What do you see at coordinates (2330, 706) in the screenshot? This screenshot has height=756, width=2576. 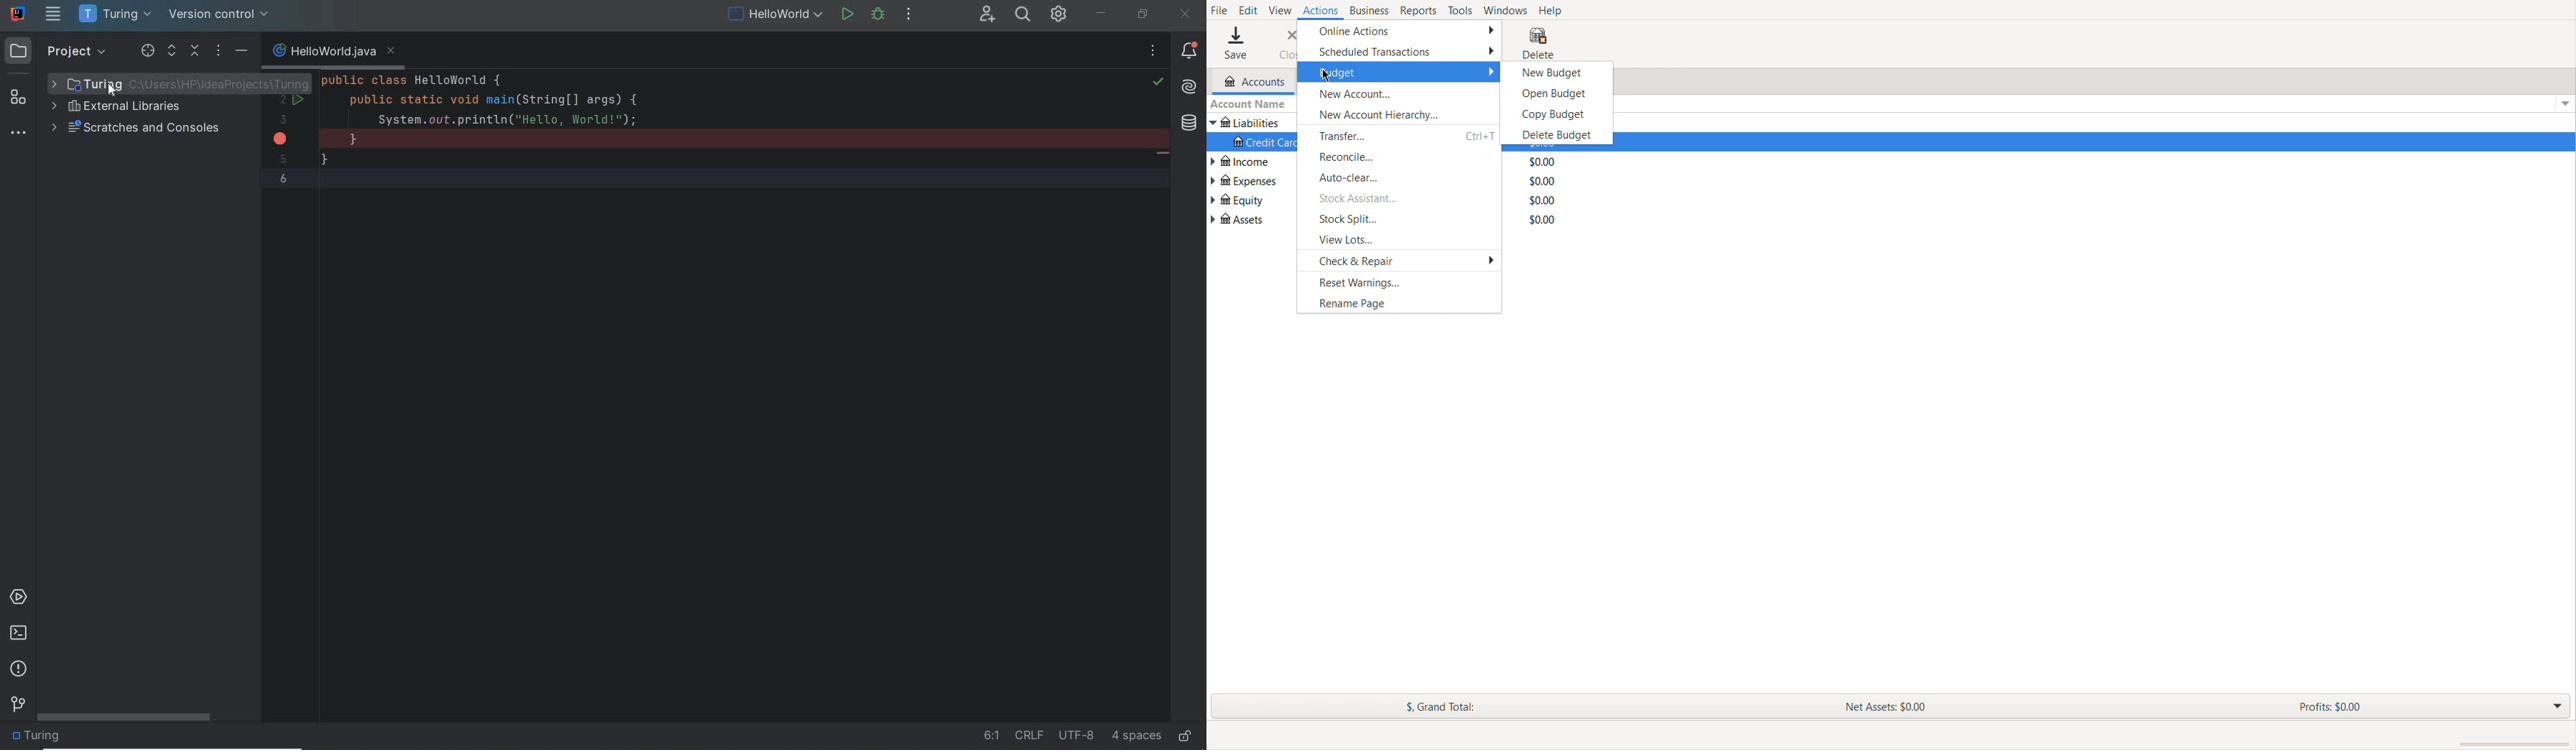 I see `Profits` at bounding box center [2330, 706].